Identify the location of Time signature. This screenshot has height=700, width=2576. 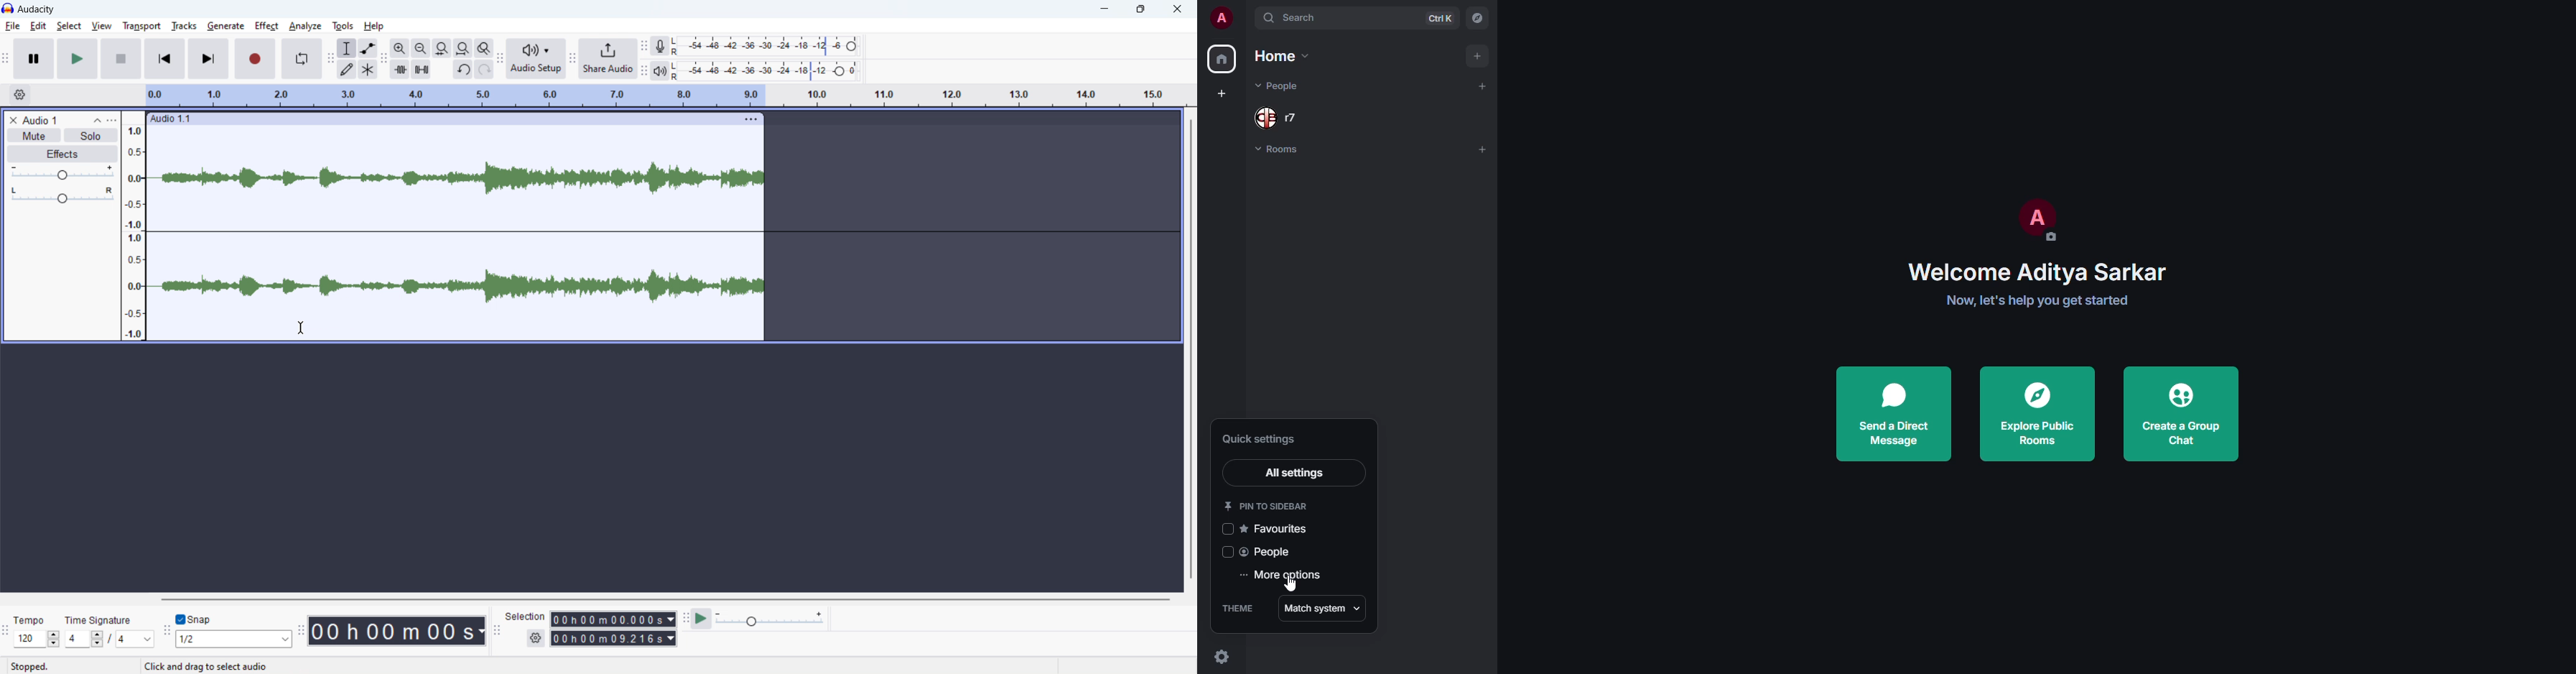
(100, 613).